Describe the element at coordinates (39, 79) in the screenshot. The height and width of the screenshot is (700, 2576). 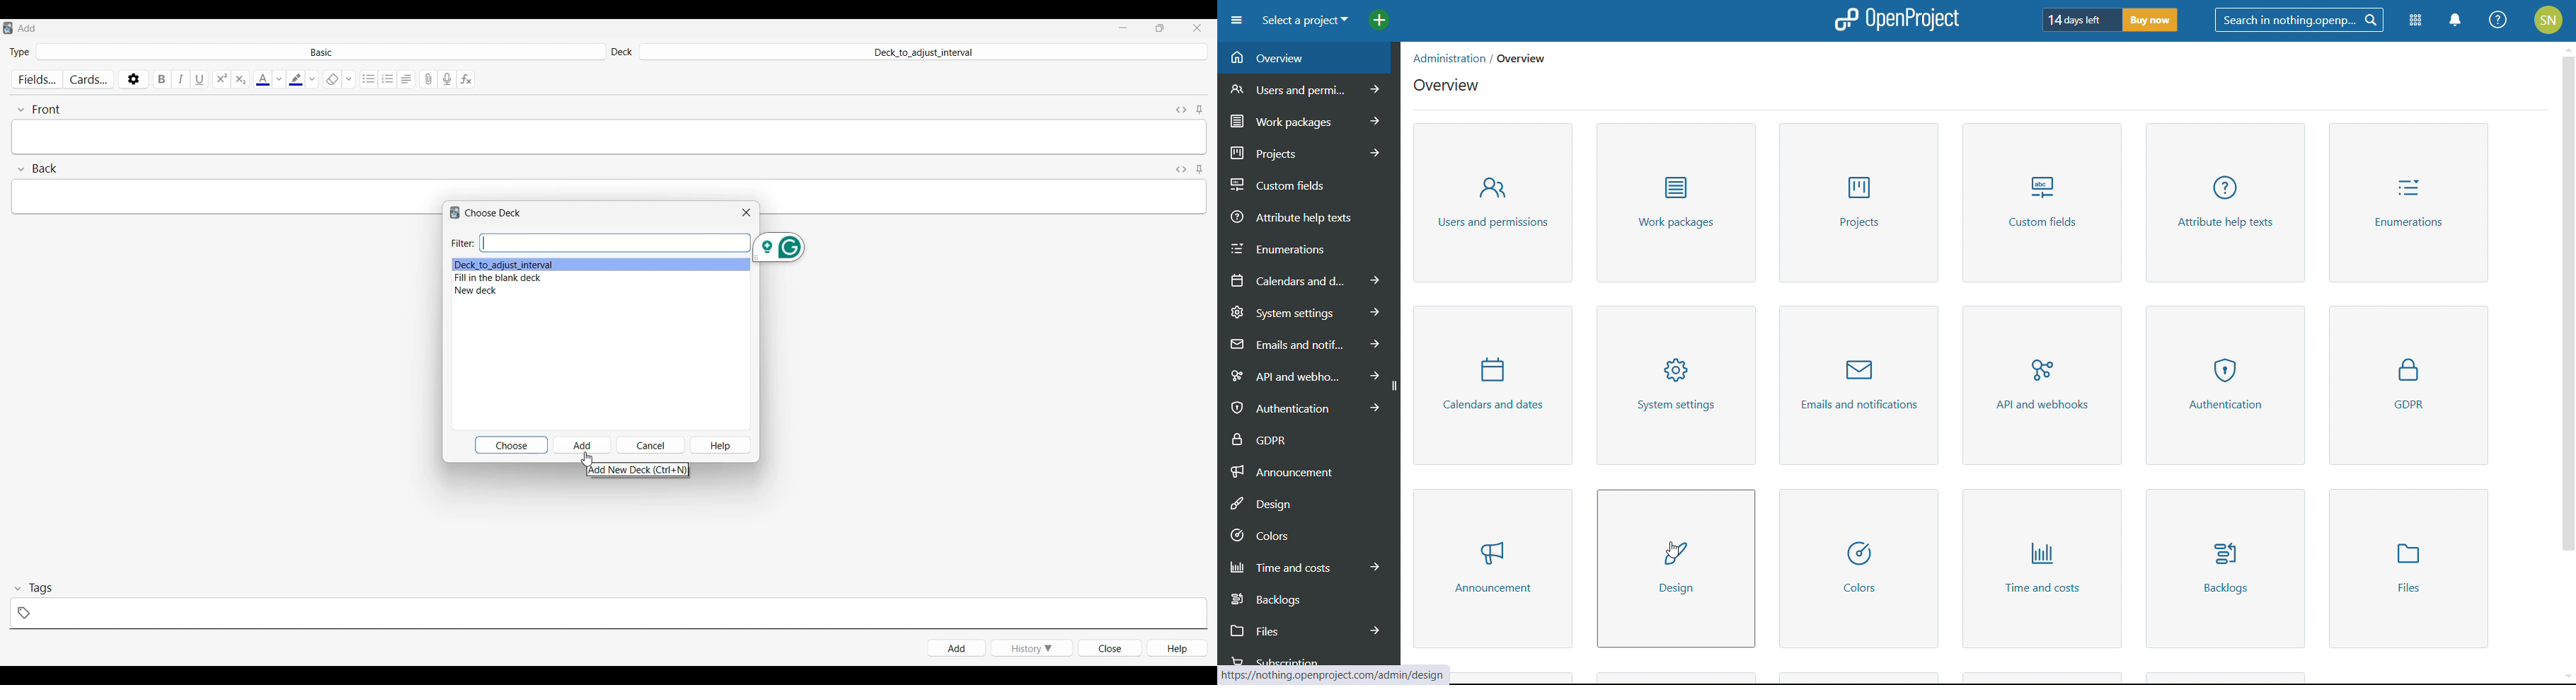
I see `Customize fields` at that location.